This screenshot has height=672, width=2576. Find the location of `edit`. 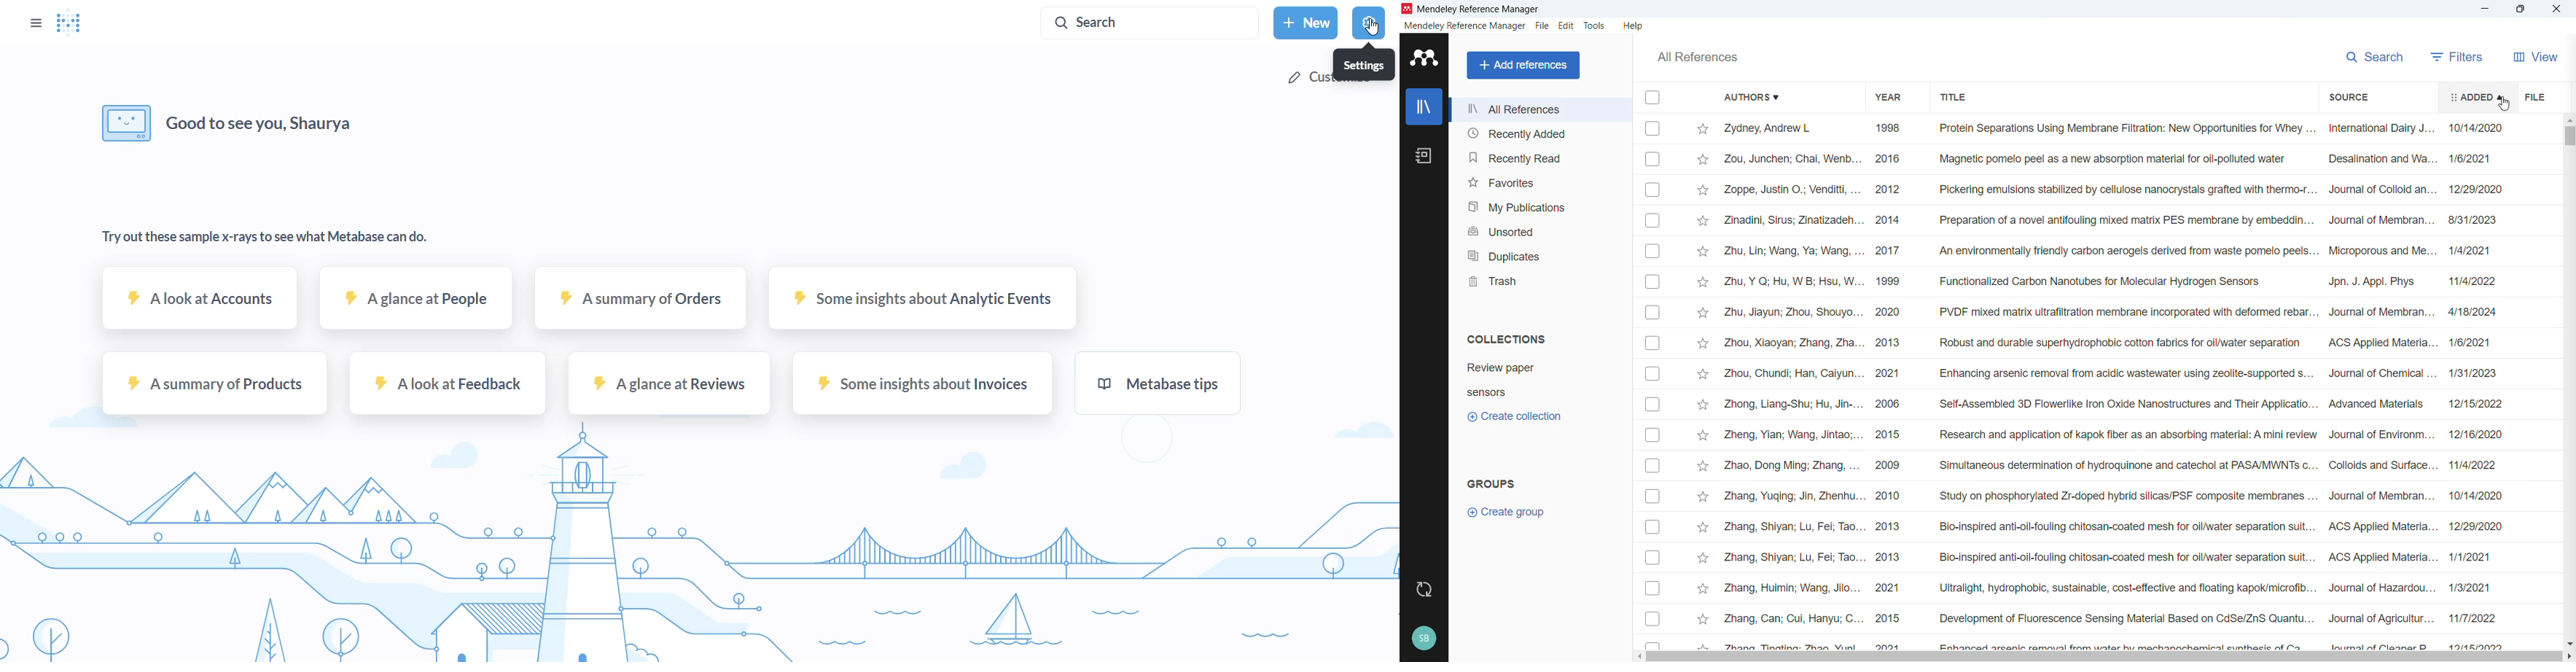

edit is located at coordinates (1566, 26).